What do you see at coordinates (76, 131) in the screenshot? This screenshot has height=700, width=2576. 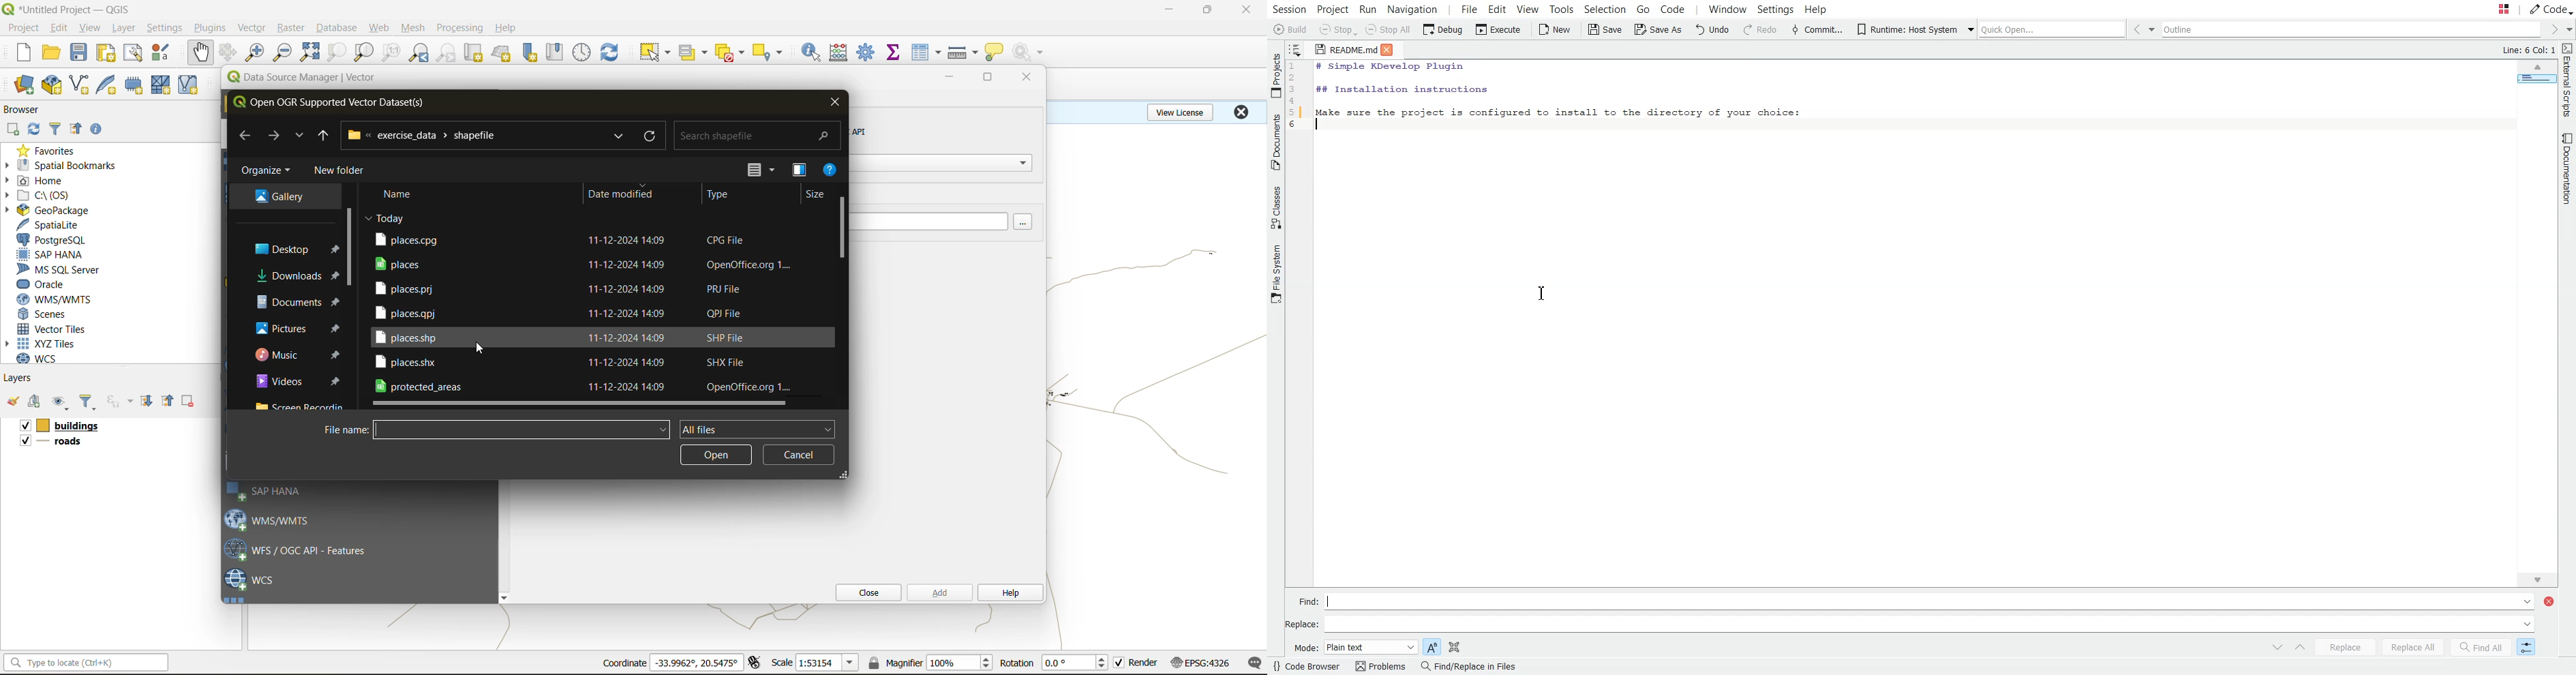 I see `collapse all` at bounding box center [76, 131].